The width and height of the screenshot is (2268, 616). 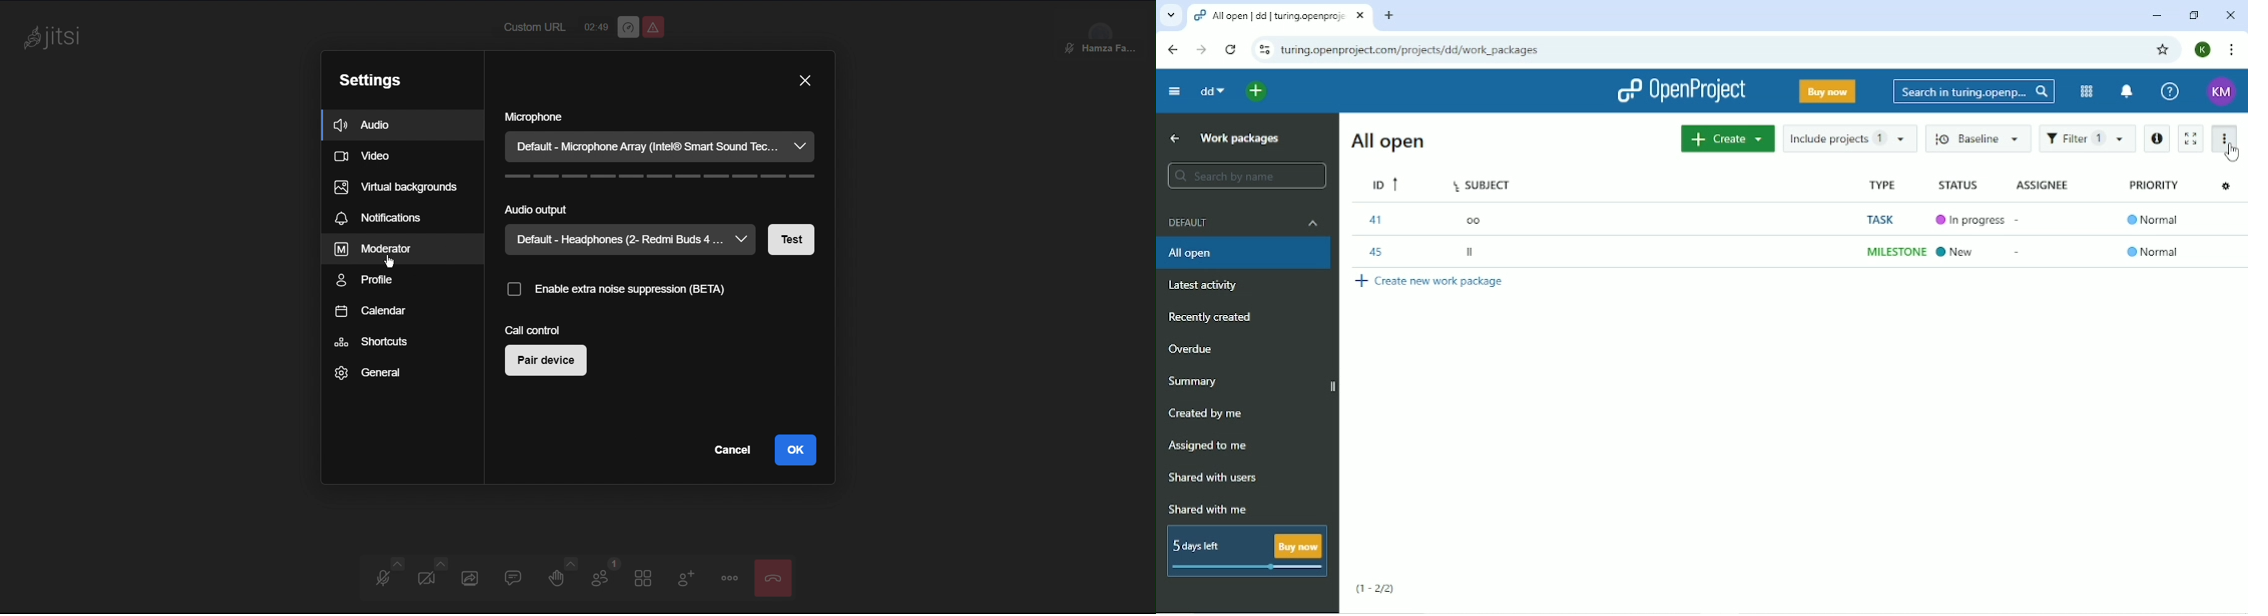 I want to click on Calendar, so click(x=371, y=311).